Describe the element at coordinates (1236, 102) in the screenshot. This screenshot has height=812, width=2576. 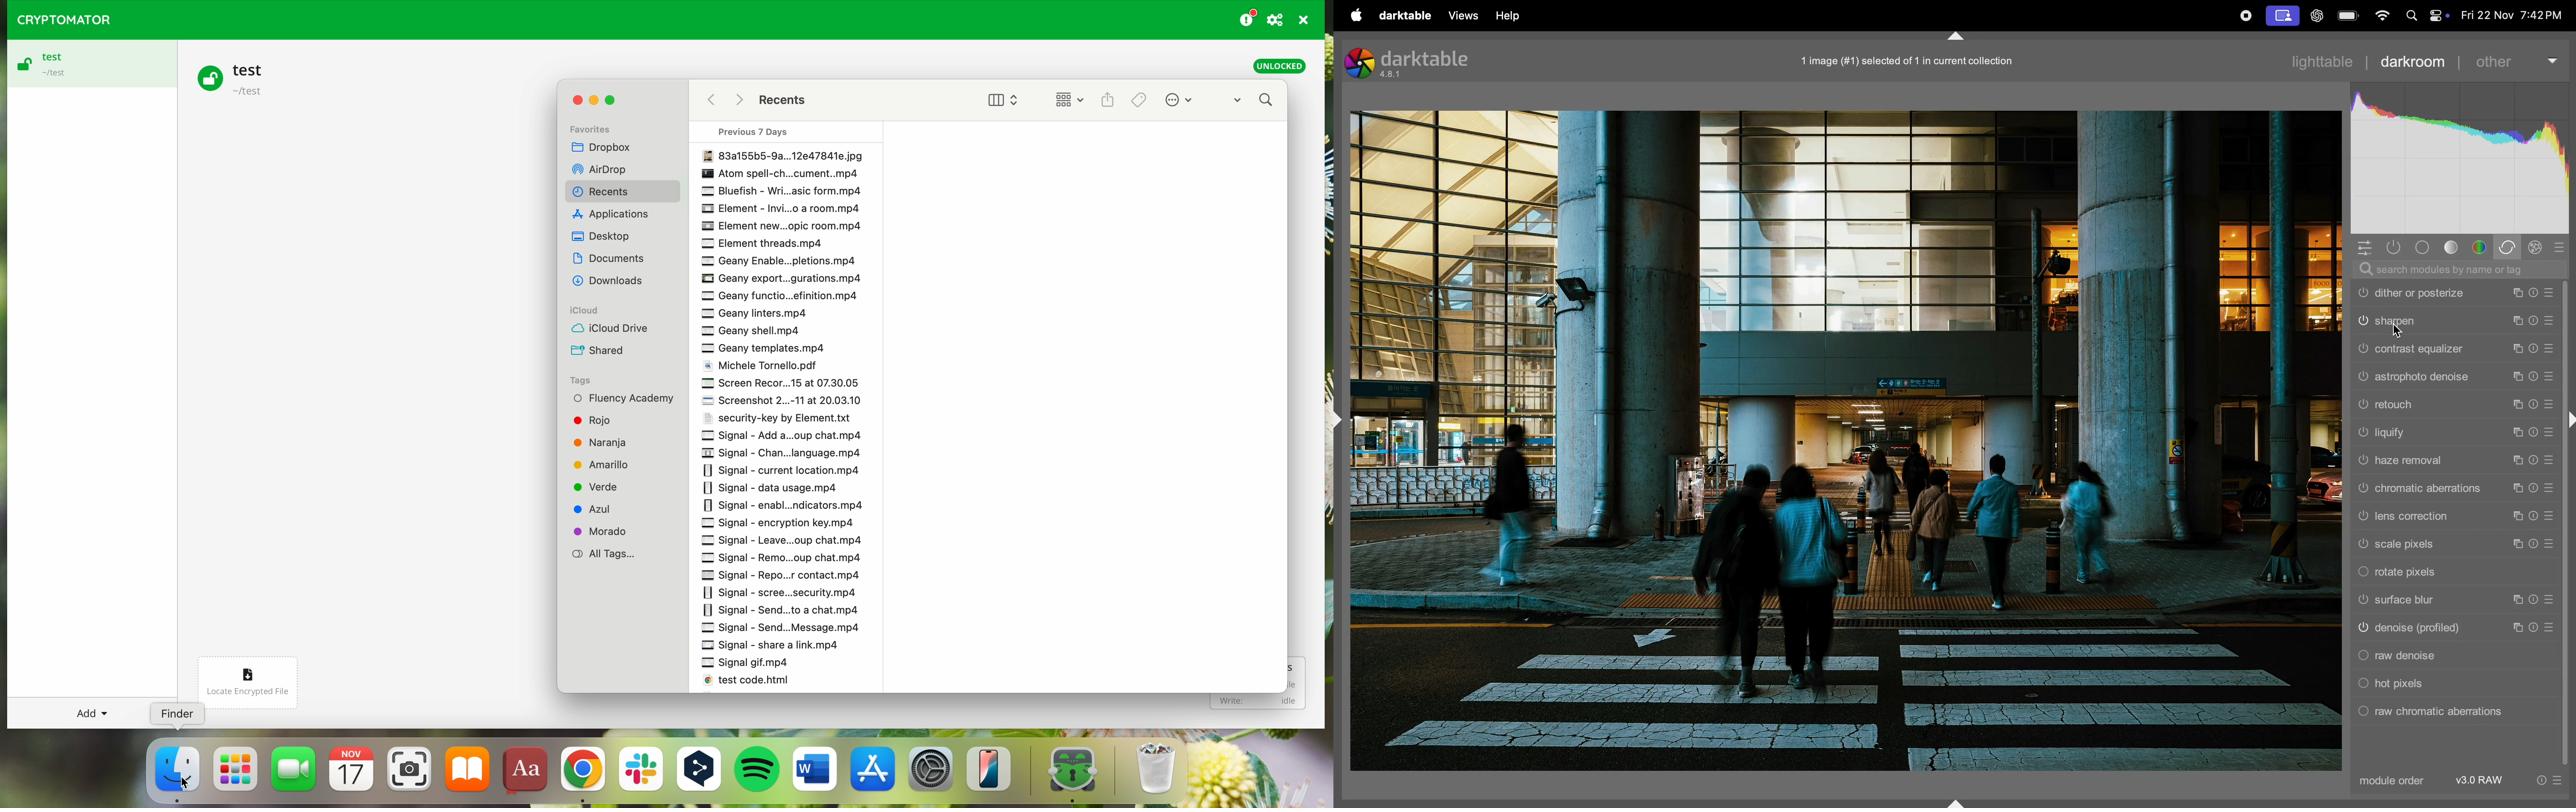
I see `dropdown` at that location.